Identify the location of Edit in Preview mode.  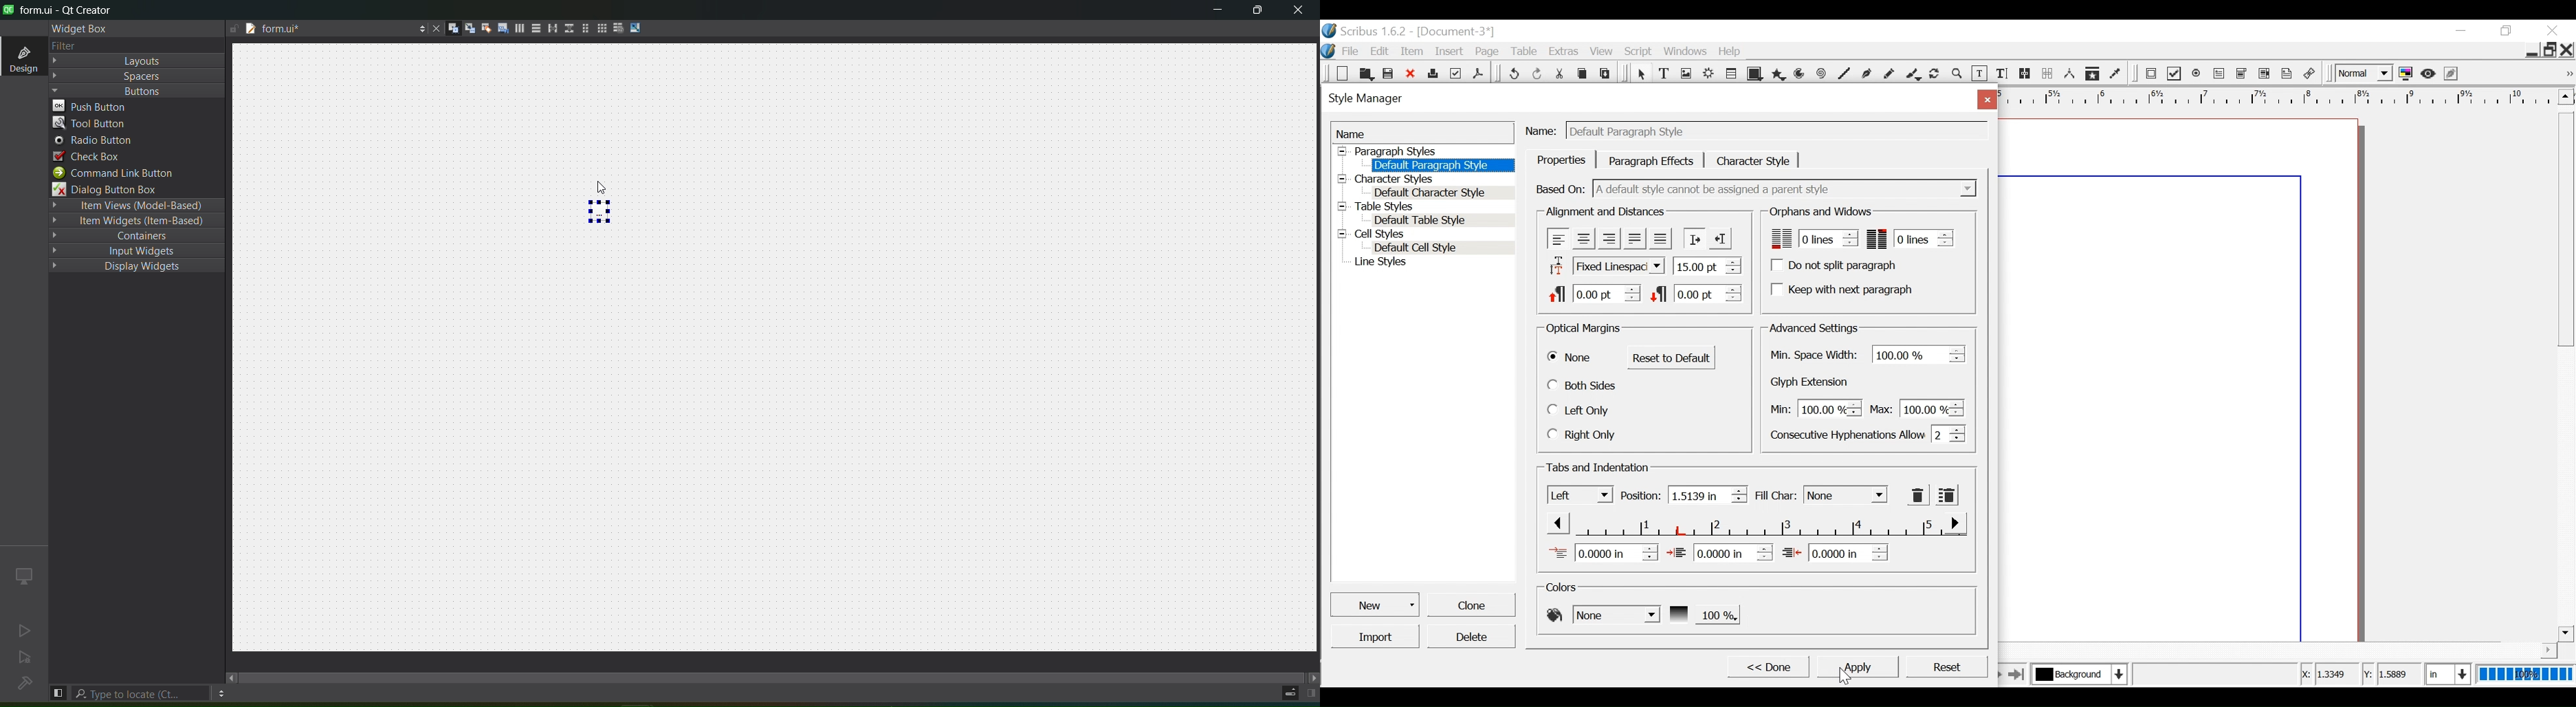
(2453, 73).